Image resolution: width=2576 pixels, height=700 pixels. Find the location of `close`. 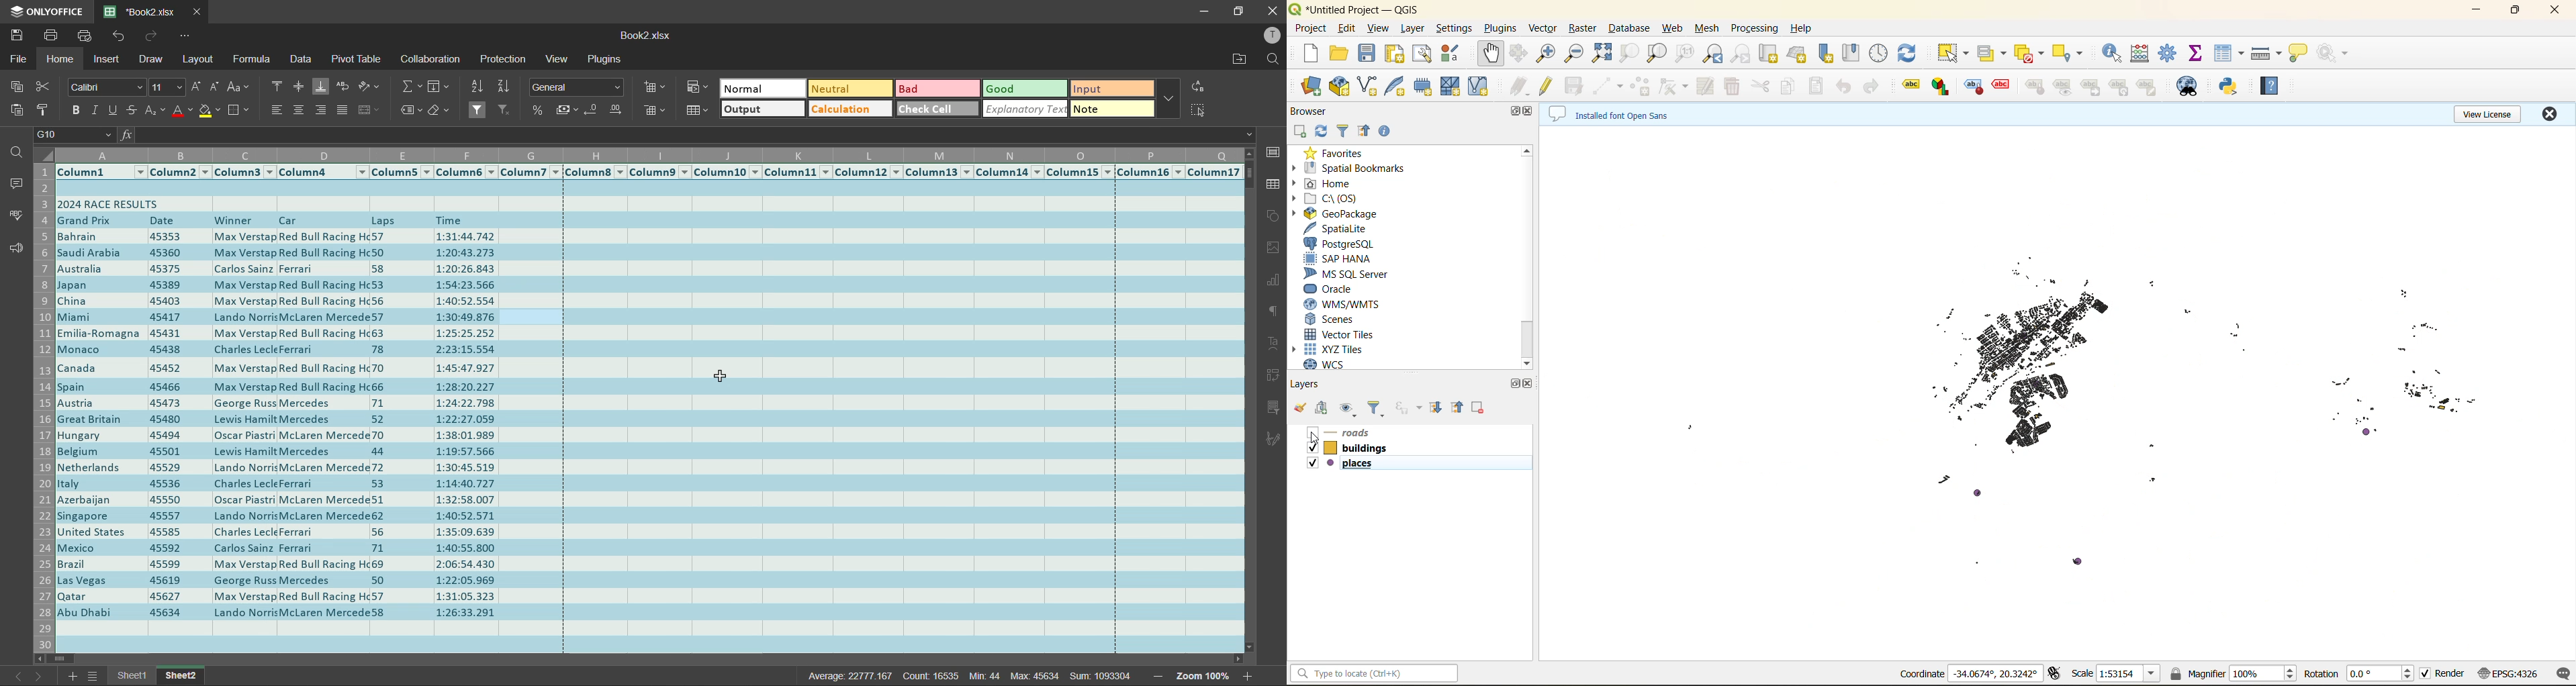

close is located at coordinates (1530, 384).